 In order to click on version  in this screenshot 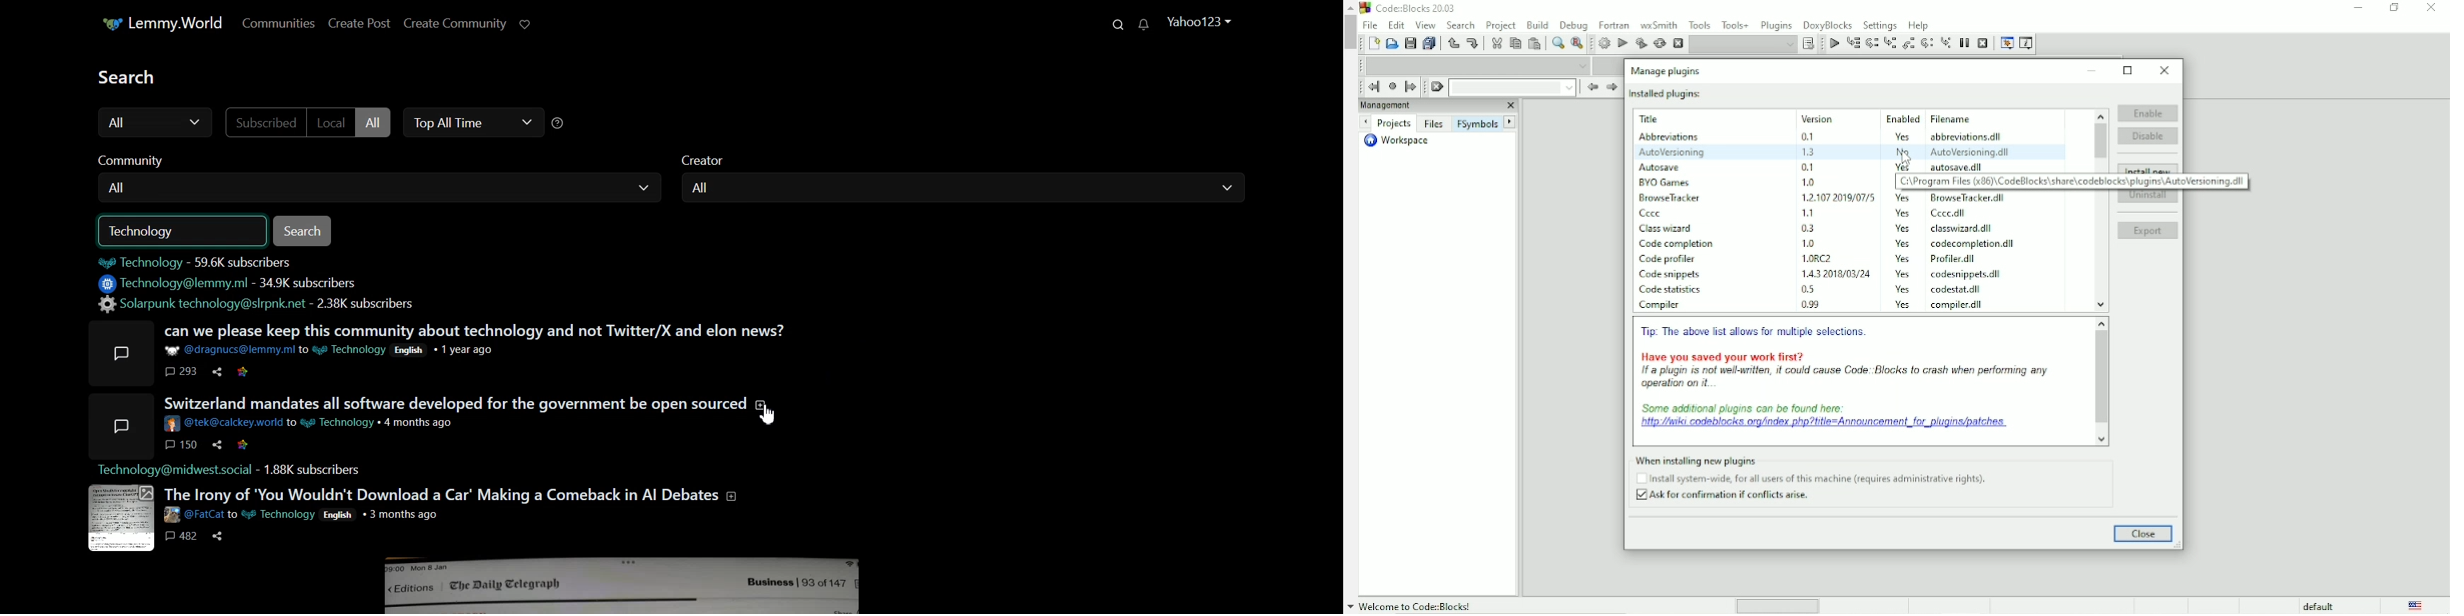, I will do `click(1812, 289)`.